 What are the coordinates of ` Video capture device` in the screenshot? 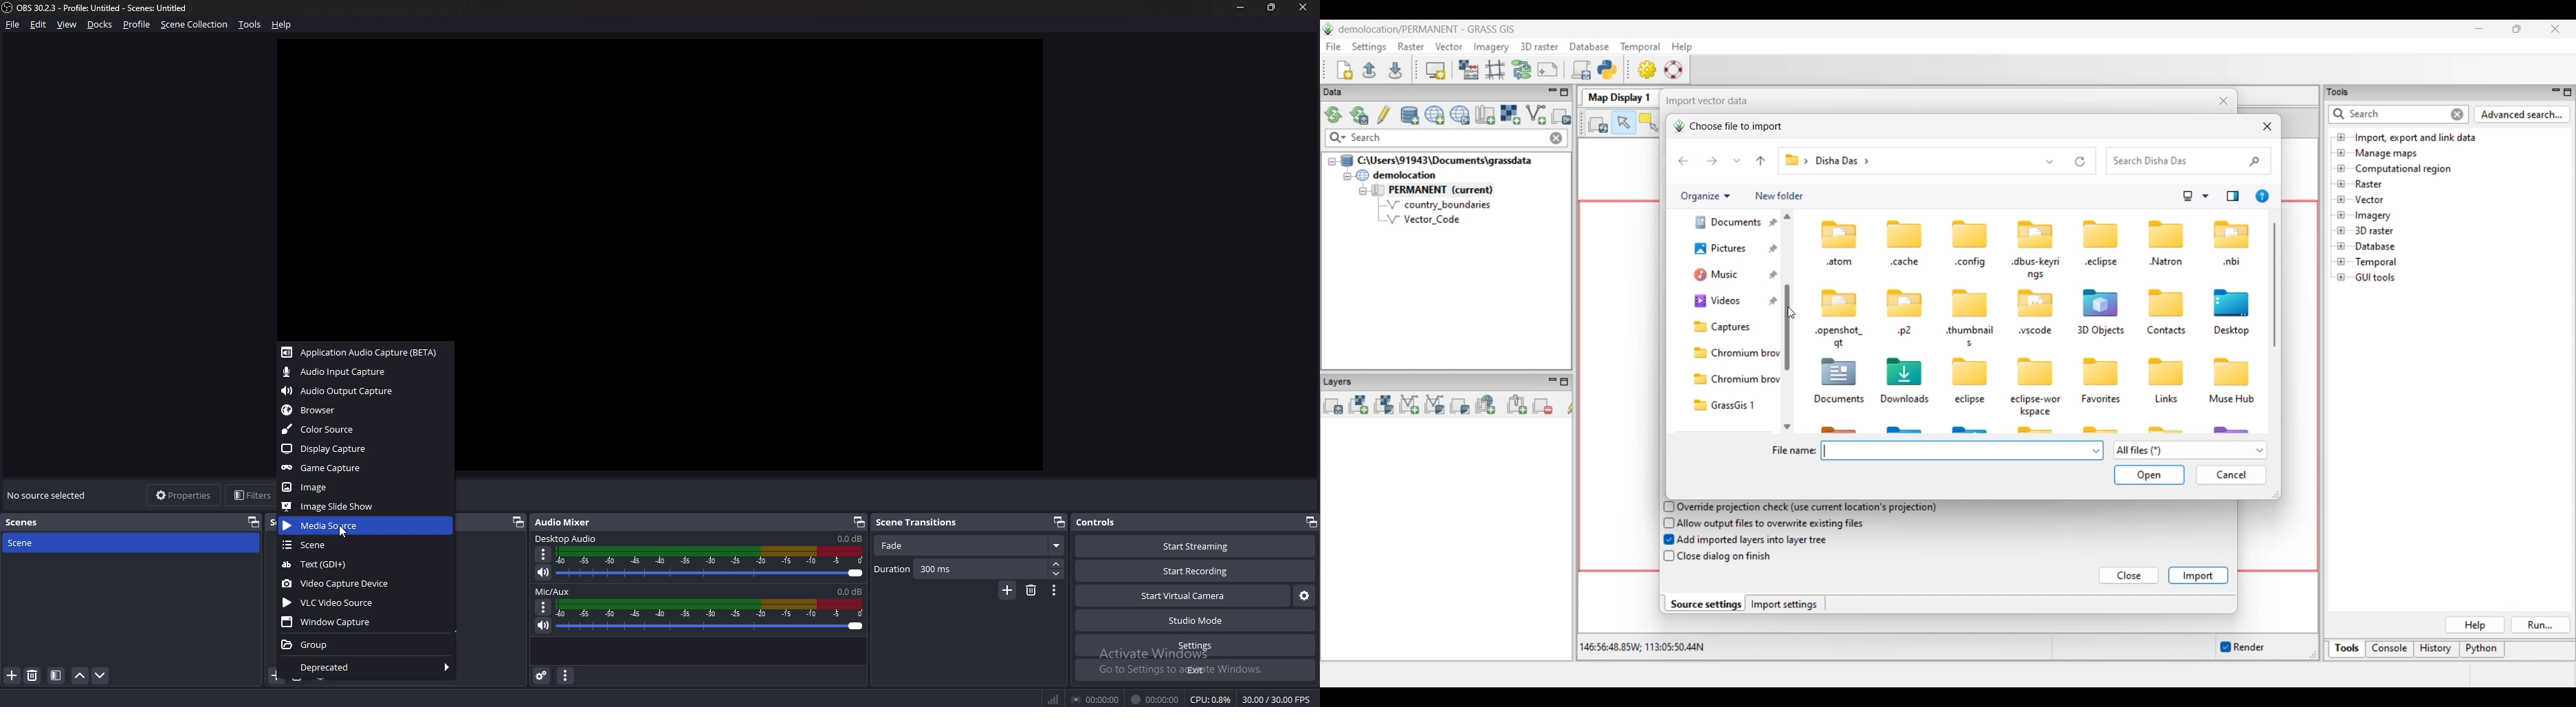 It's located at (366, 585).